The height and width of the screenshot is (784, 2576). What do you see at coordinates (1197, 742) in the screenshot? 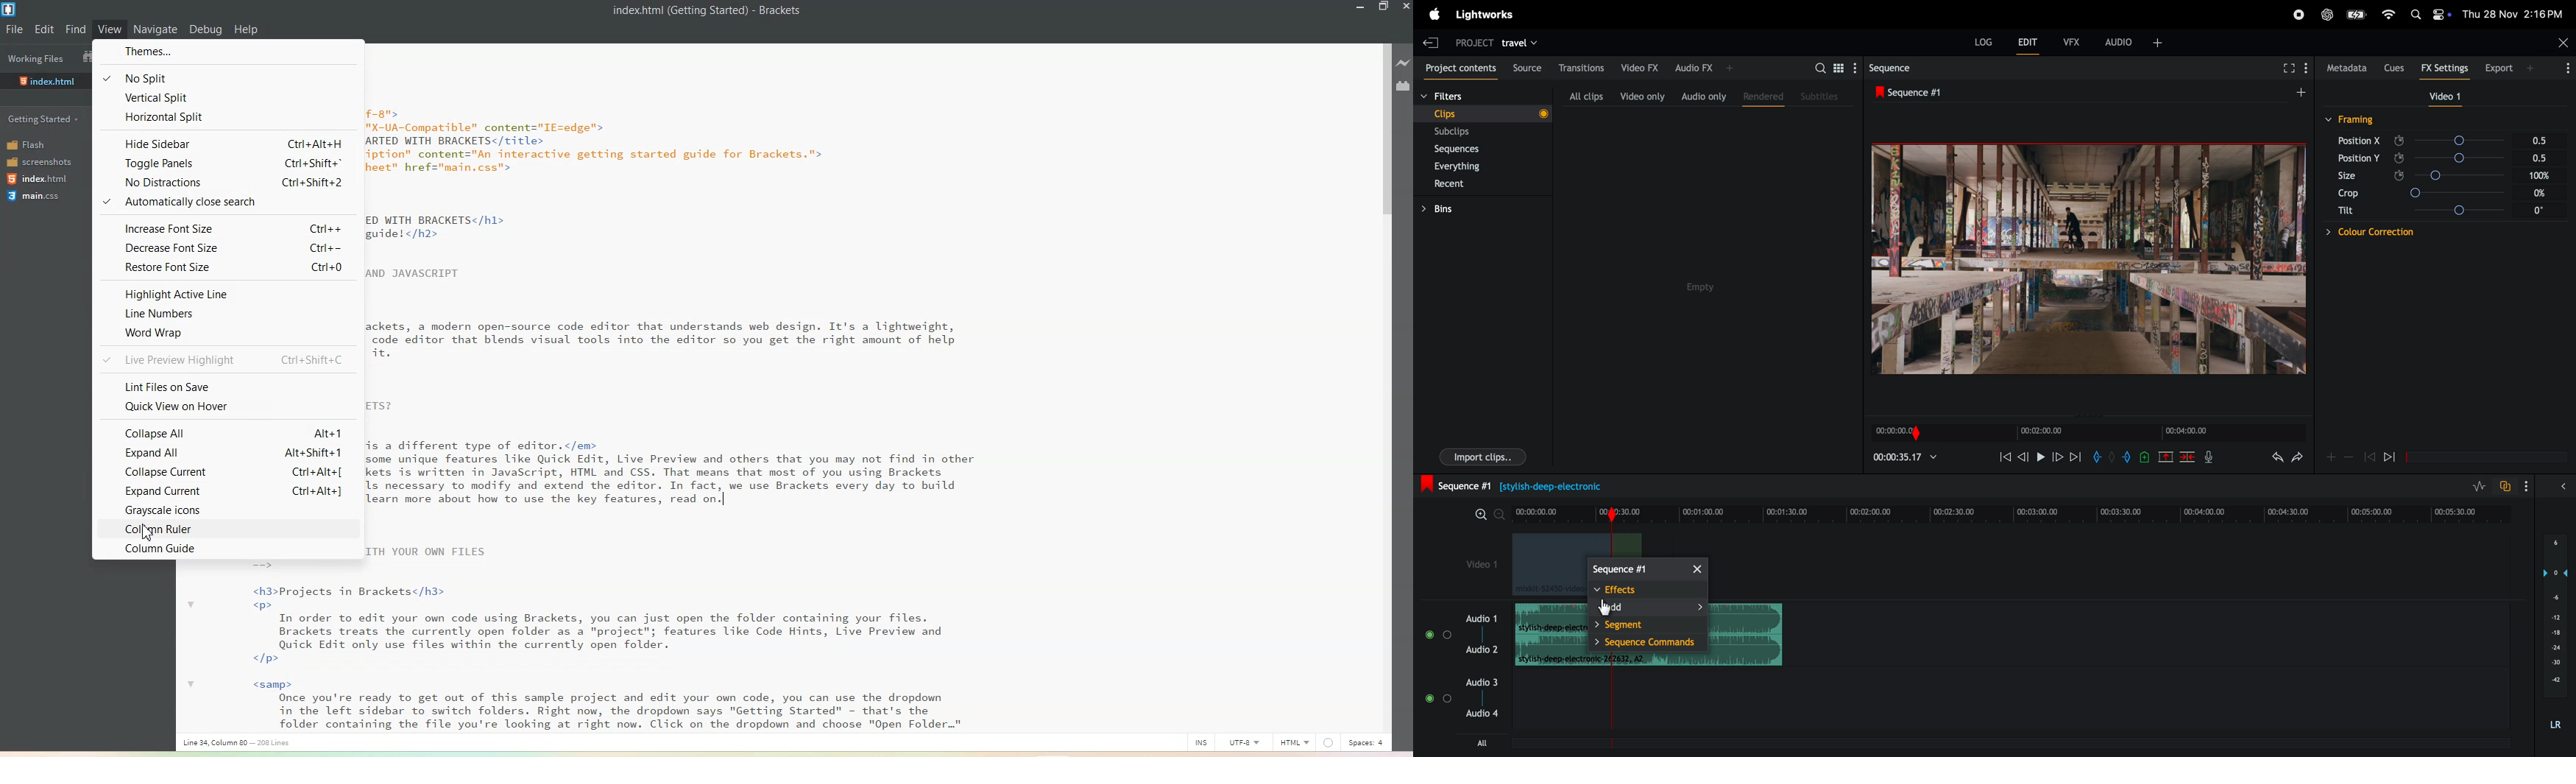
I see `INS` at bounding box center [1197, 742].